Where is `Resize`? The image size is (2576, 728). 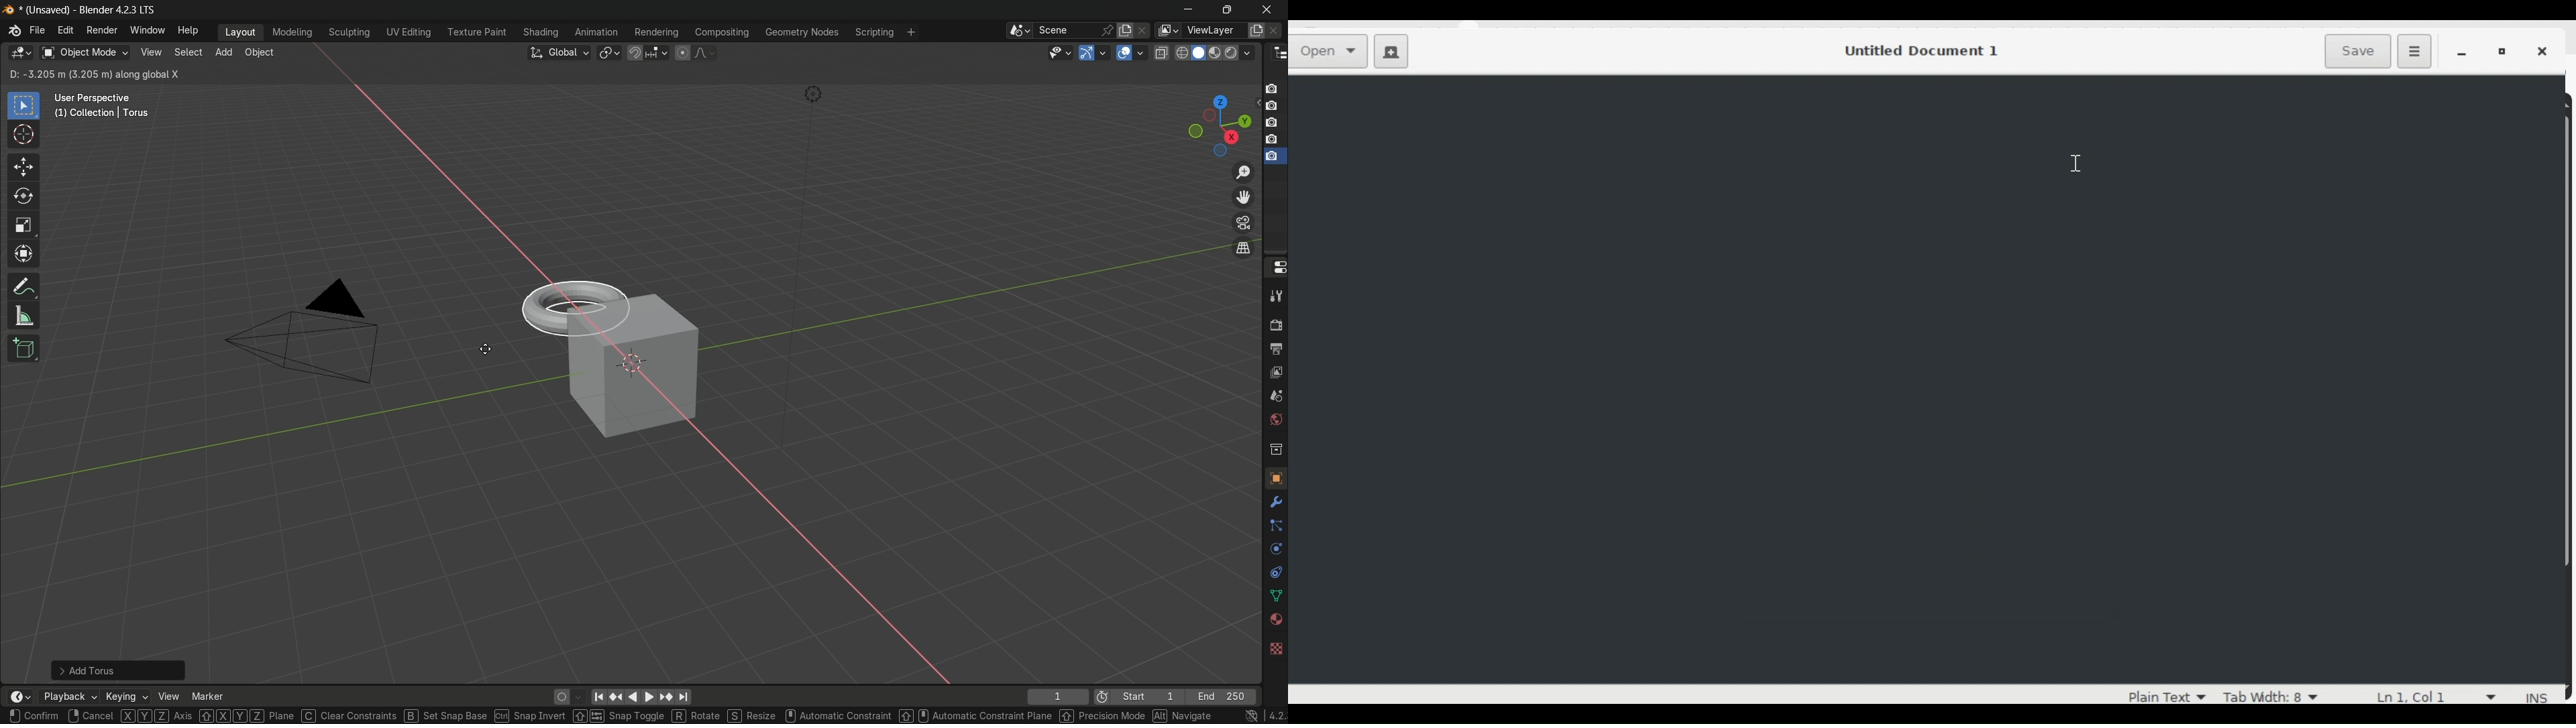 Resize is located at coordinates (755, 716).